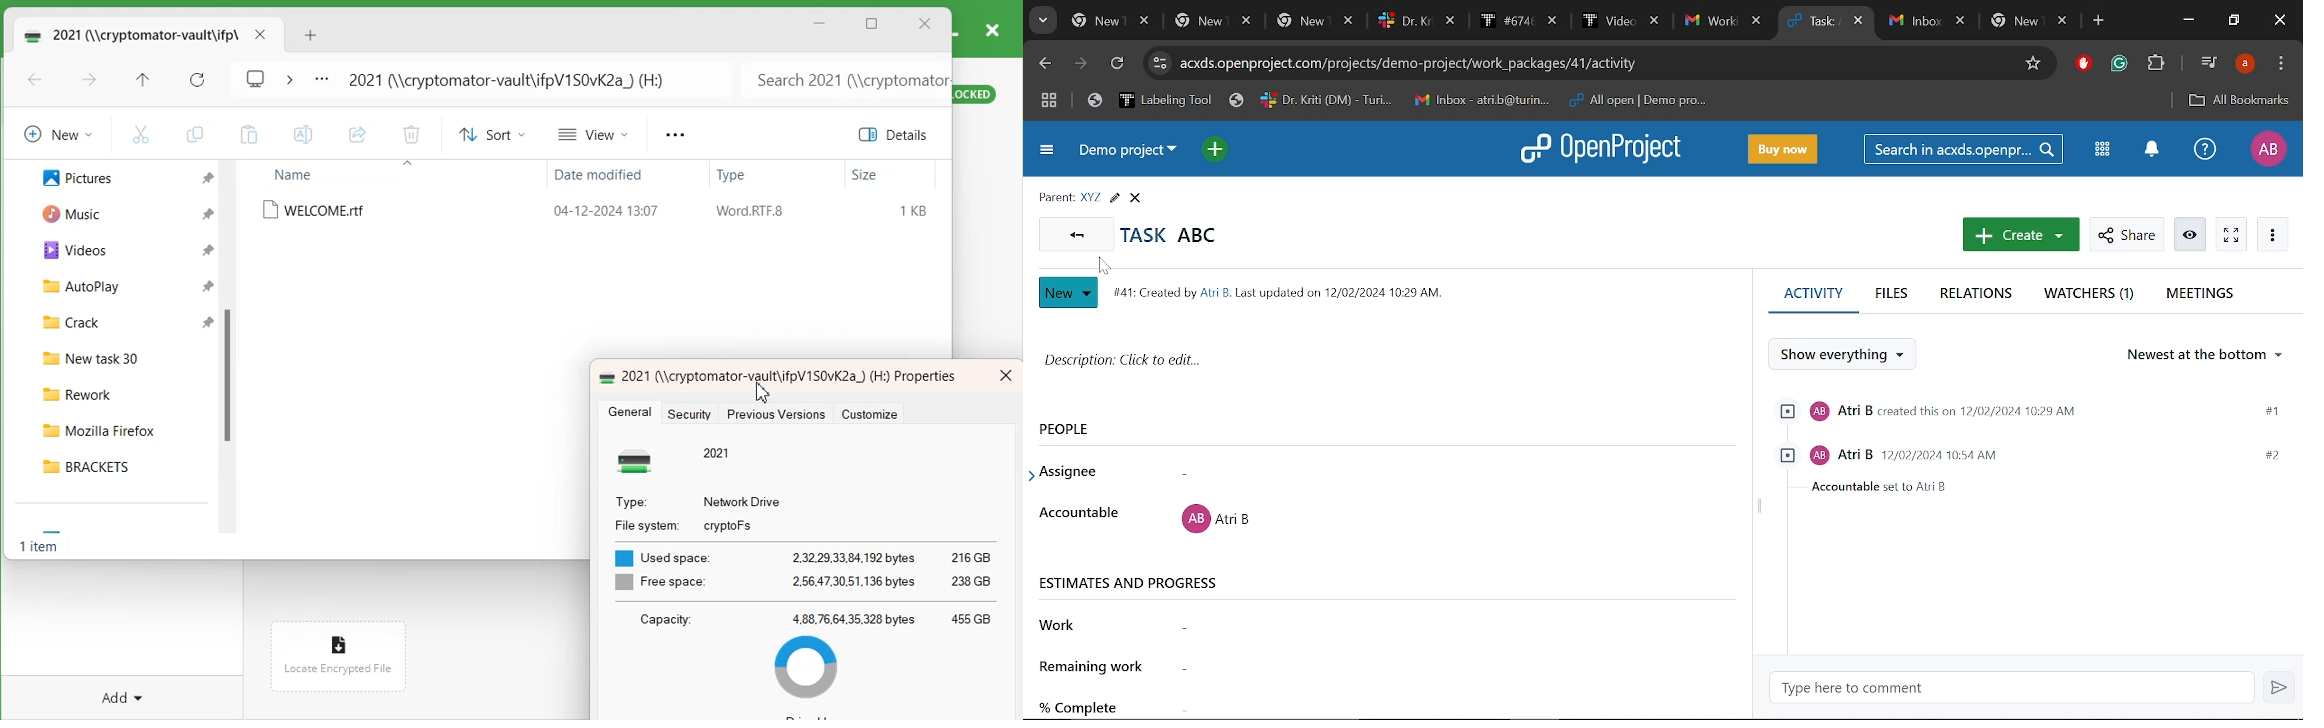 The image size is (2324, 728). Describe the element at coordinates (1183, 236) in the screenshot. I see `Task abc` at that location.